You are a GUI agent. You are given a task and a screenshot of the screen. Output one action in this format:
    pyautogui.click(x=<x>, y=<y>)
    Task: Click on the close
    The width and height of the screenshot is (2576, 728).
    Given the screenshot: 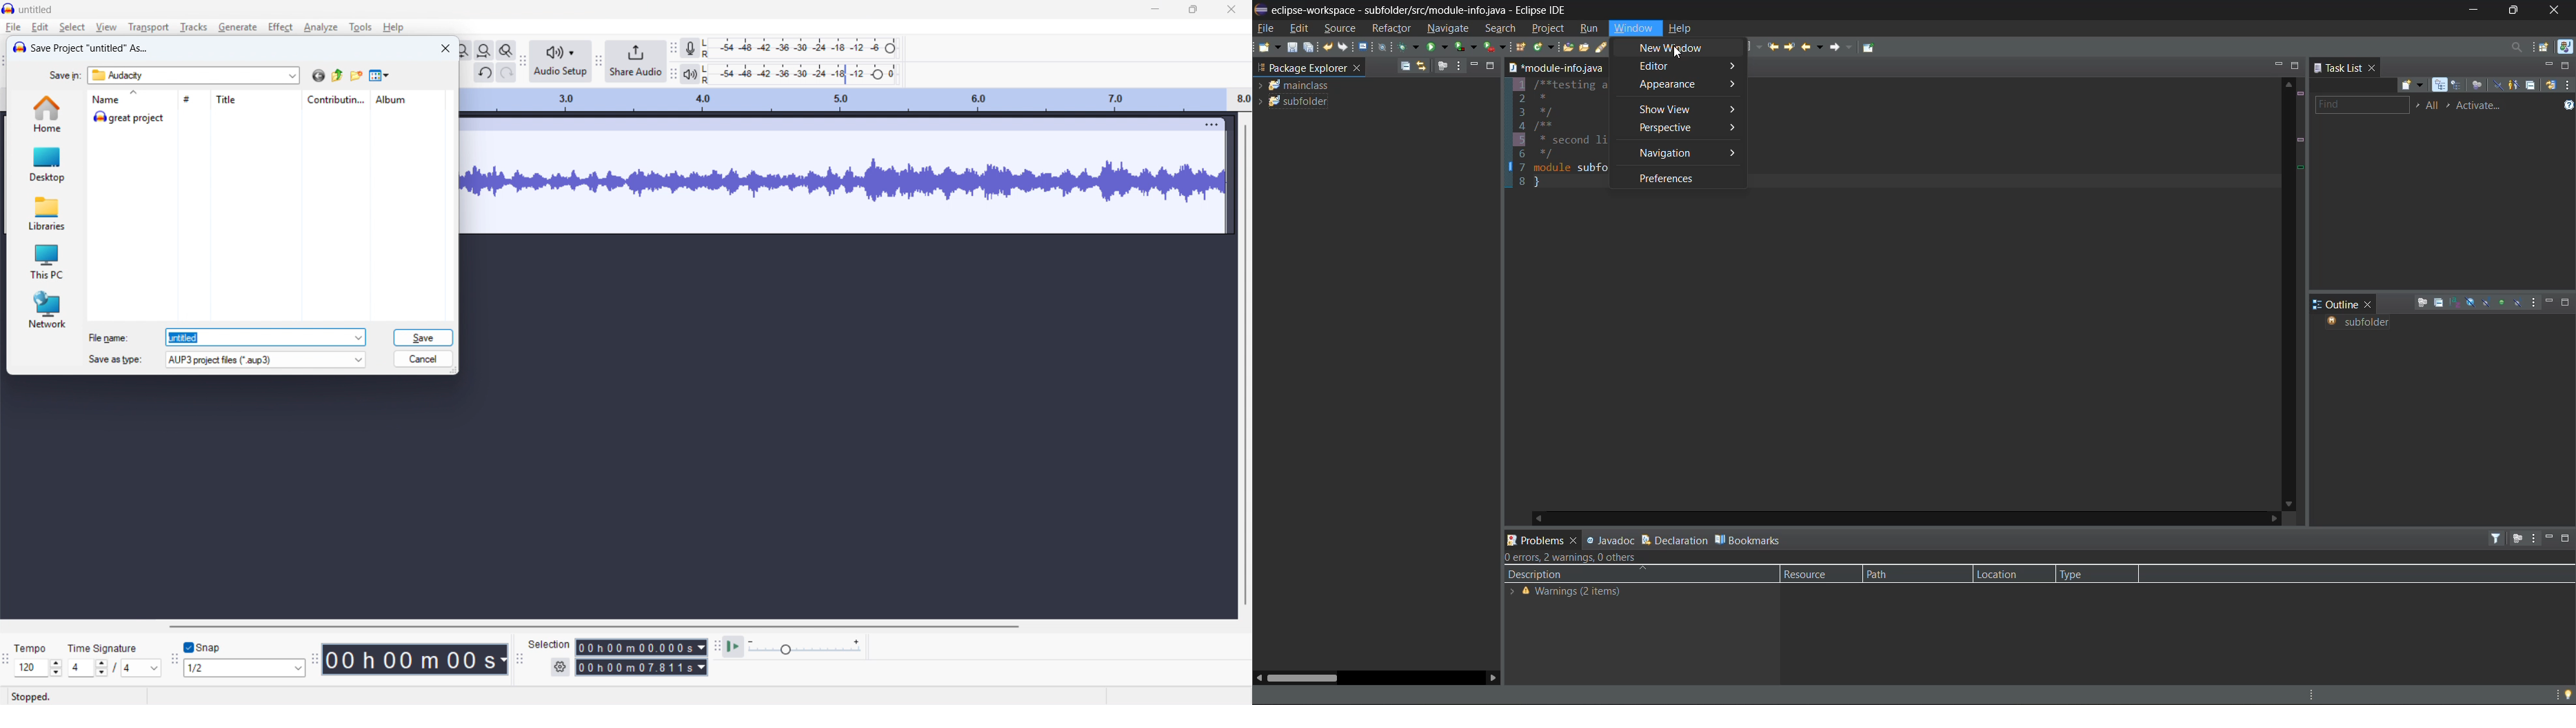 What is the action you would take?
    pyautogui.click(x=2369, y=304)
    